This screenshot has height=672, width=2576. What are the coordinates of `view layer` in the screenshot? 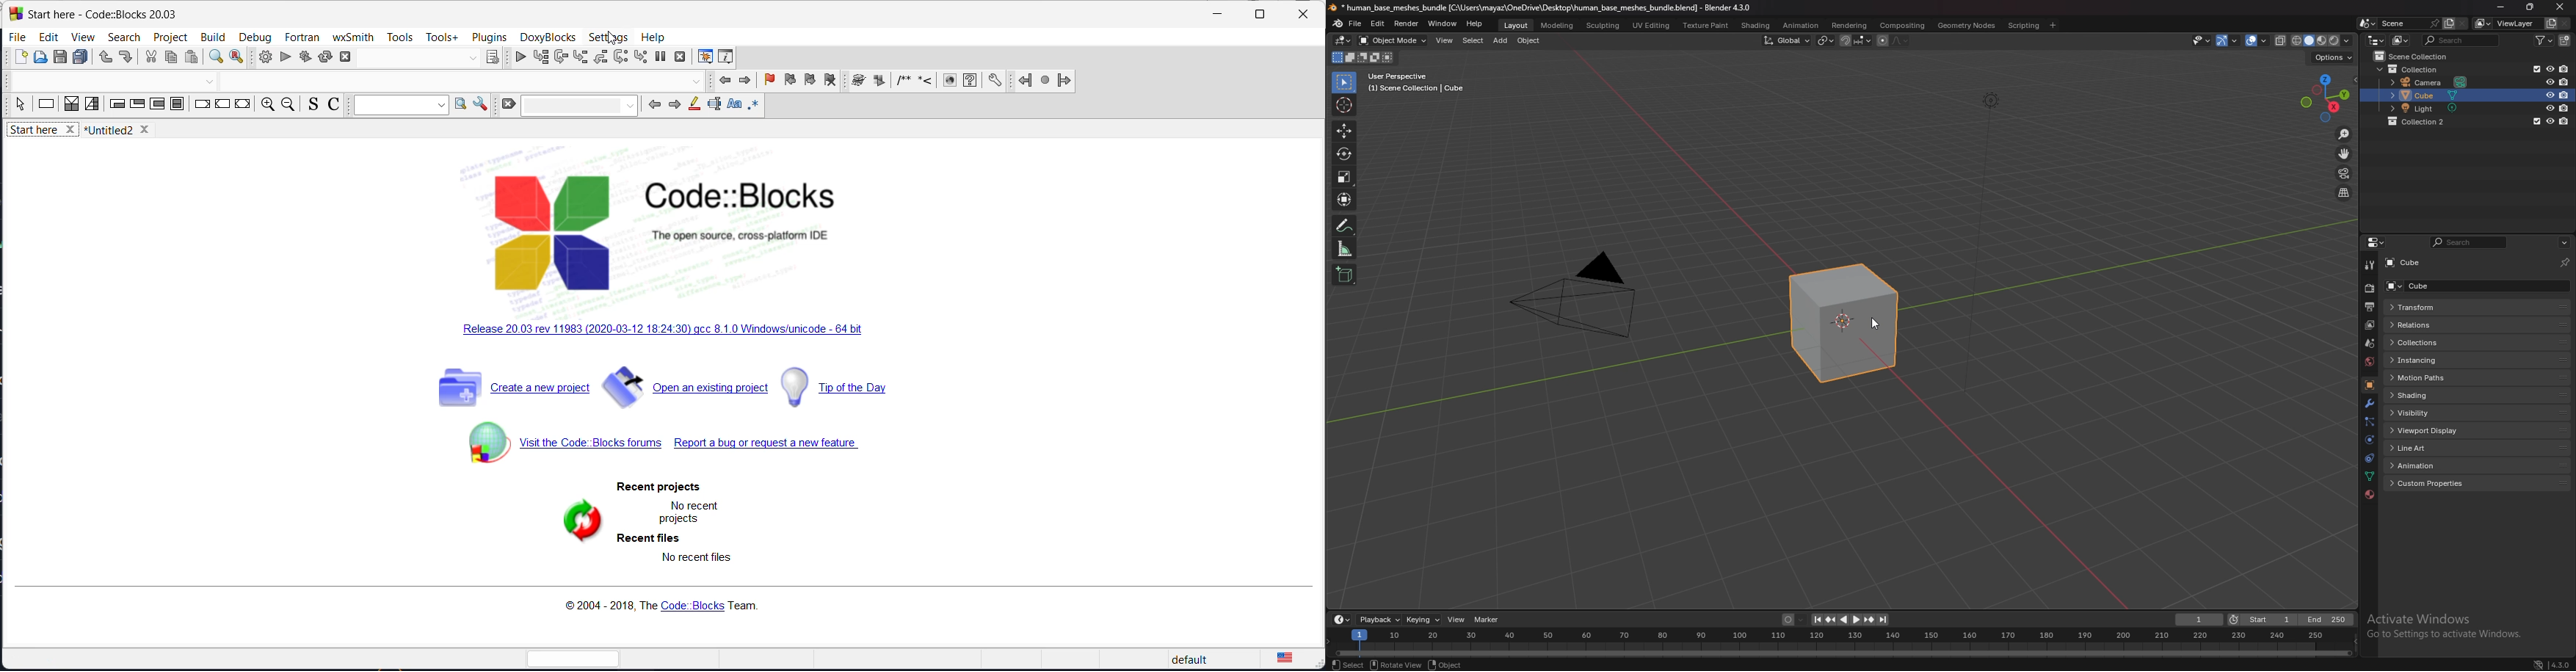 It's located at (2369, 325).